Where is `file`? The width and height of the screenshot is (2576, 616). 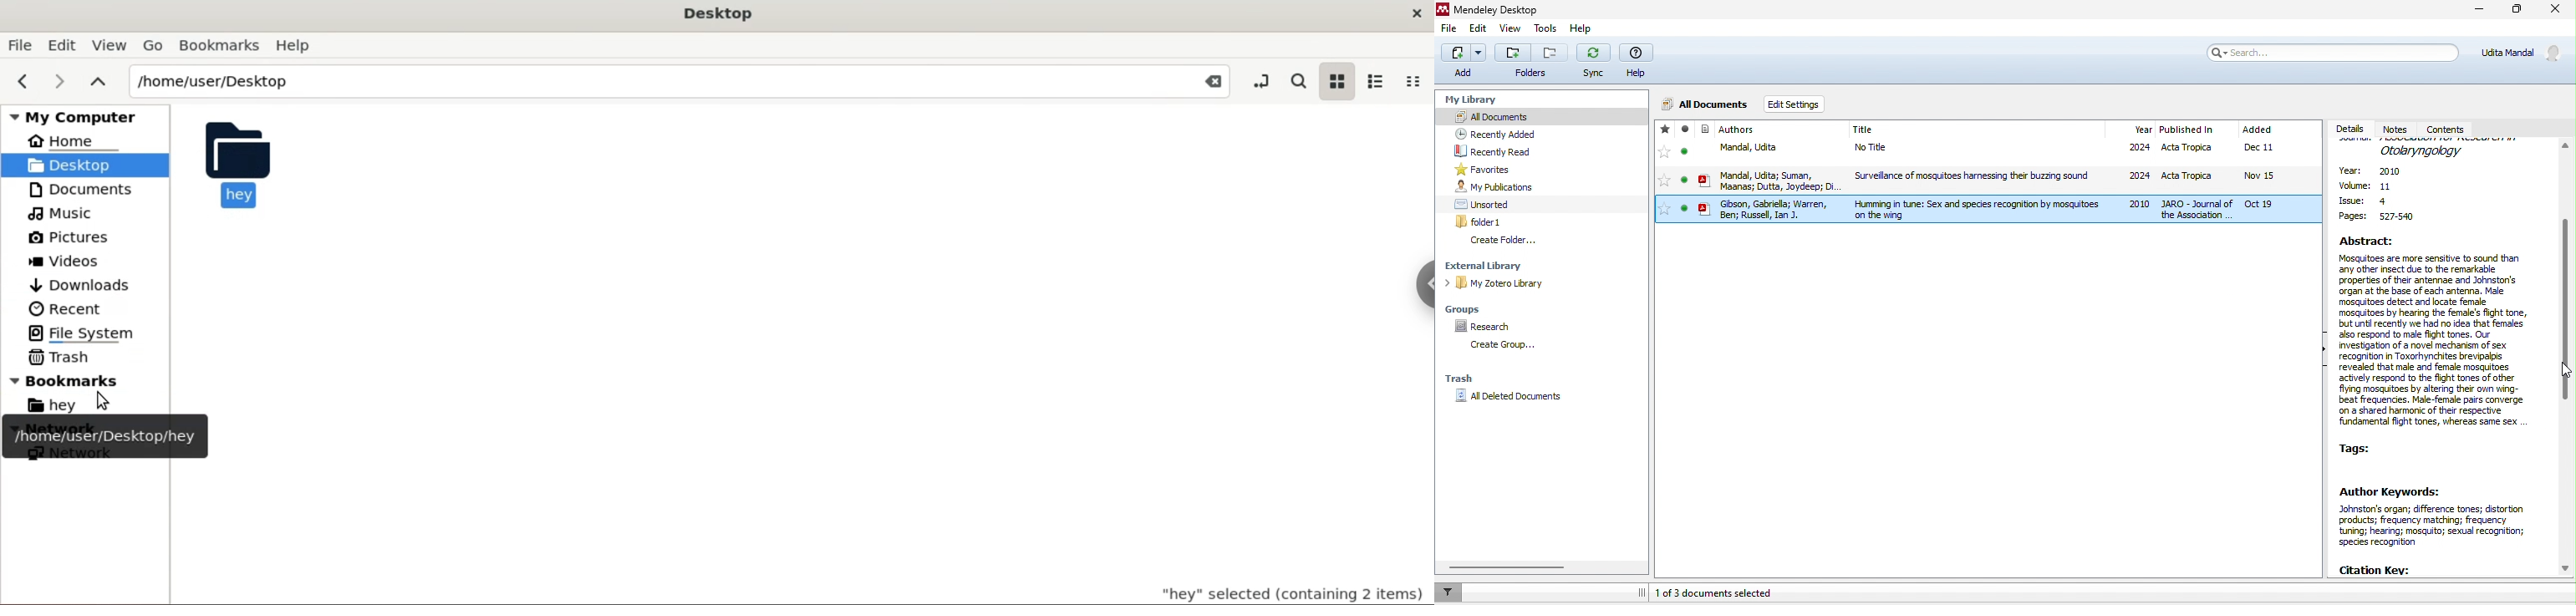 file is located at coordinates (2019, 179).